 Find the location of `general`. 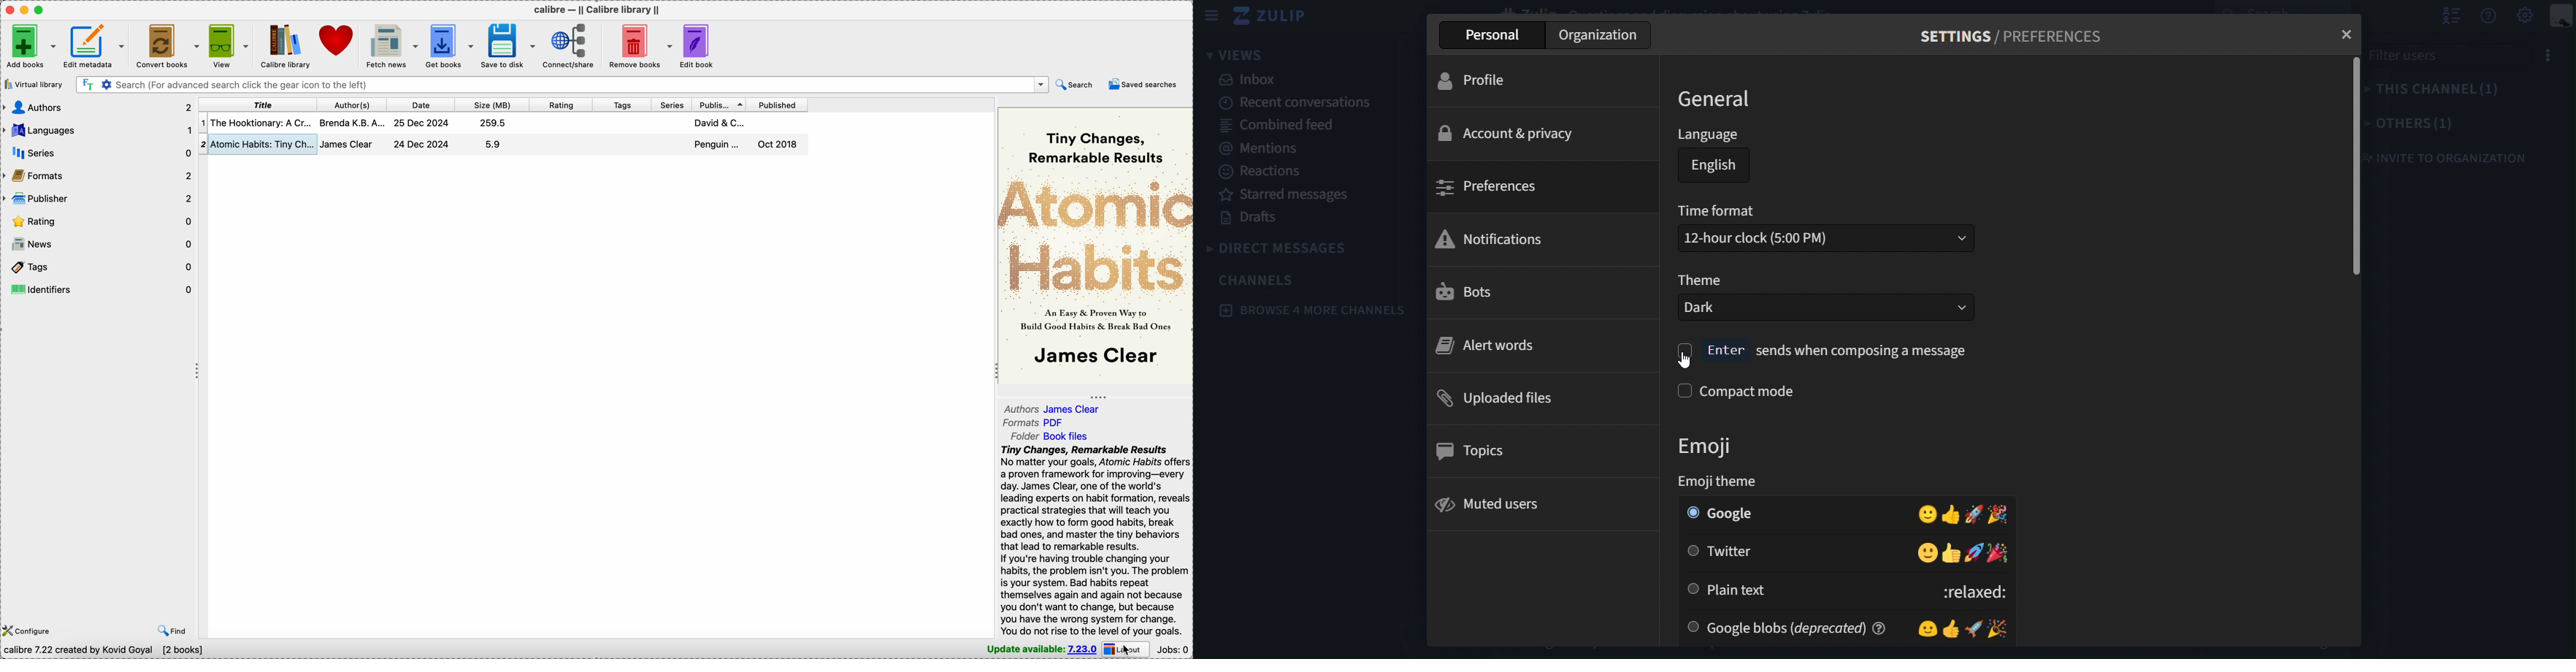

general is located at coordinates (1719, 99).